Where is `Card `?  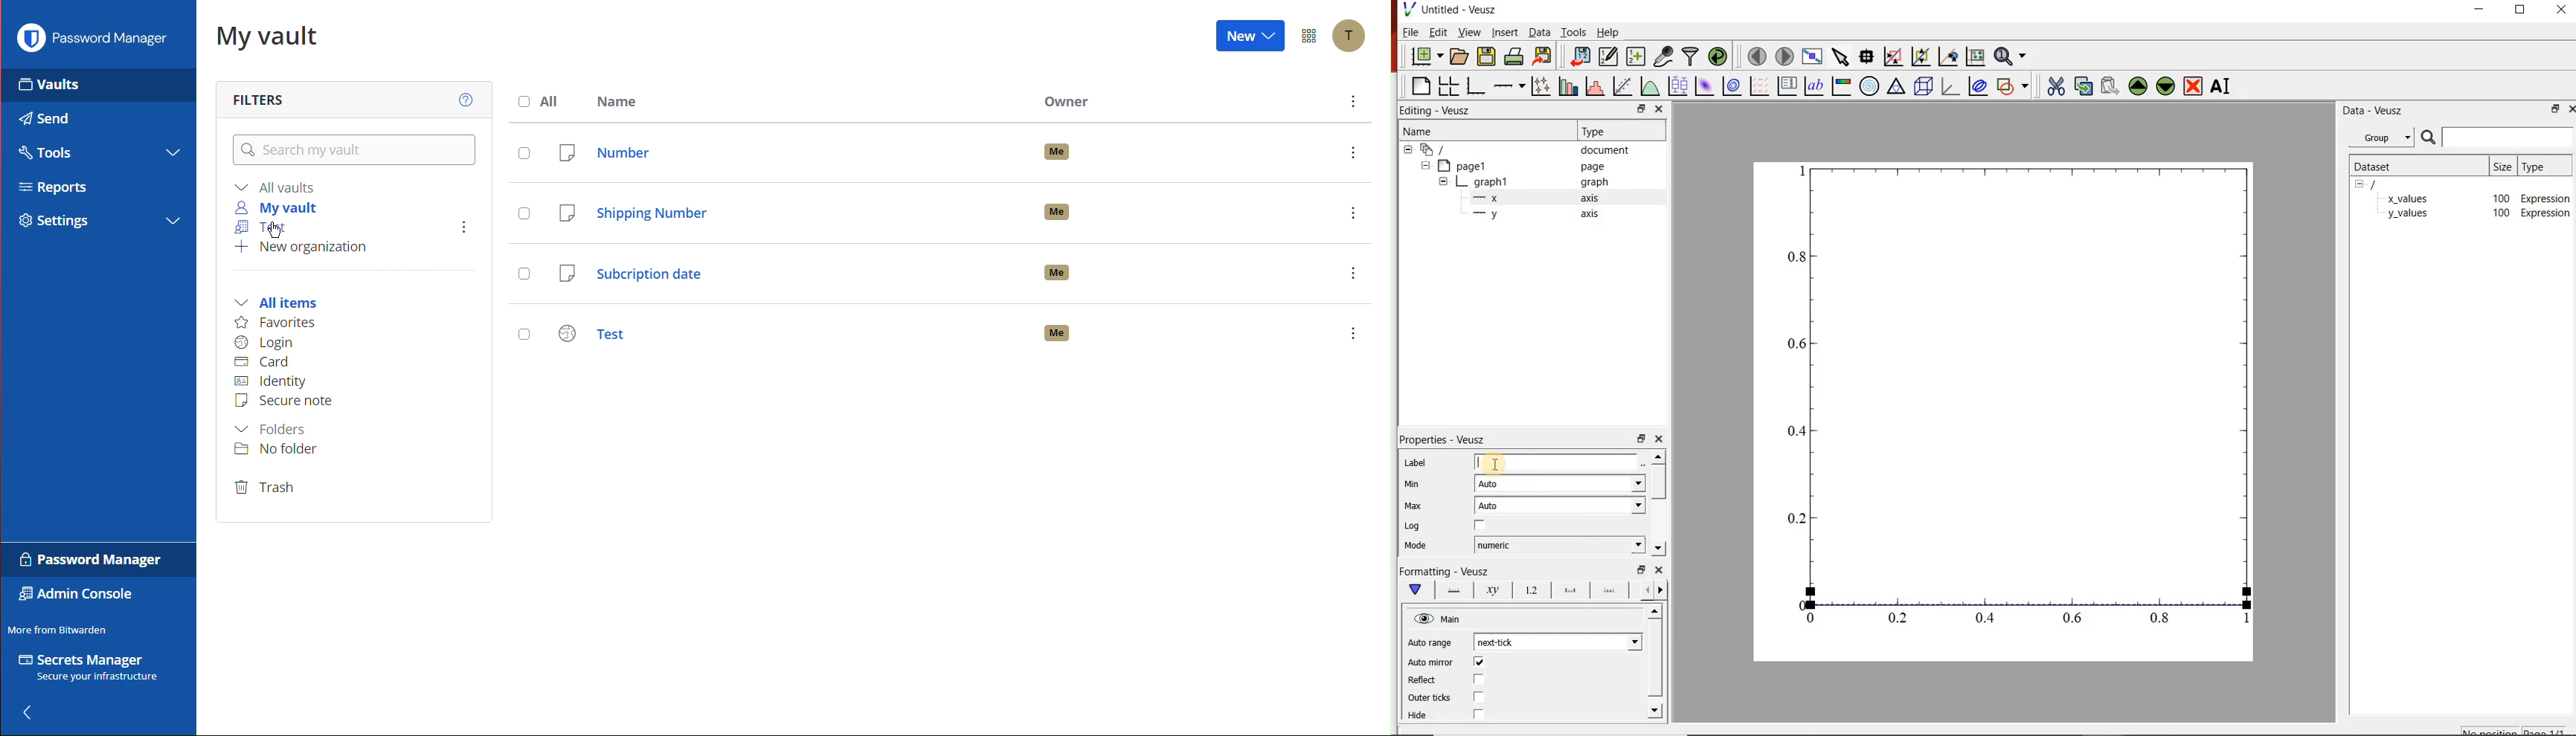 Card  is located at coordinates (262, 364).